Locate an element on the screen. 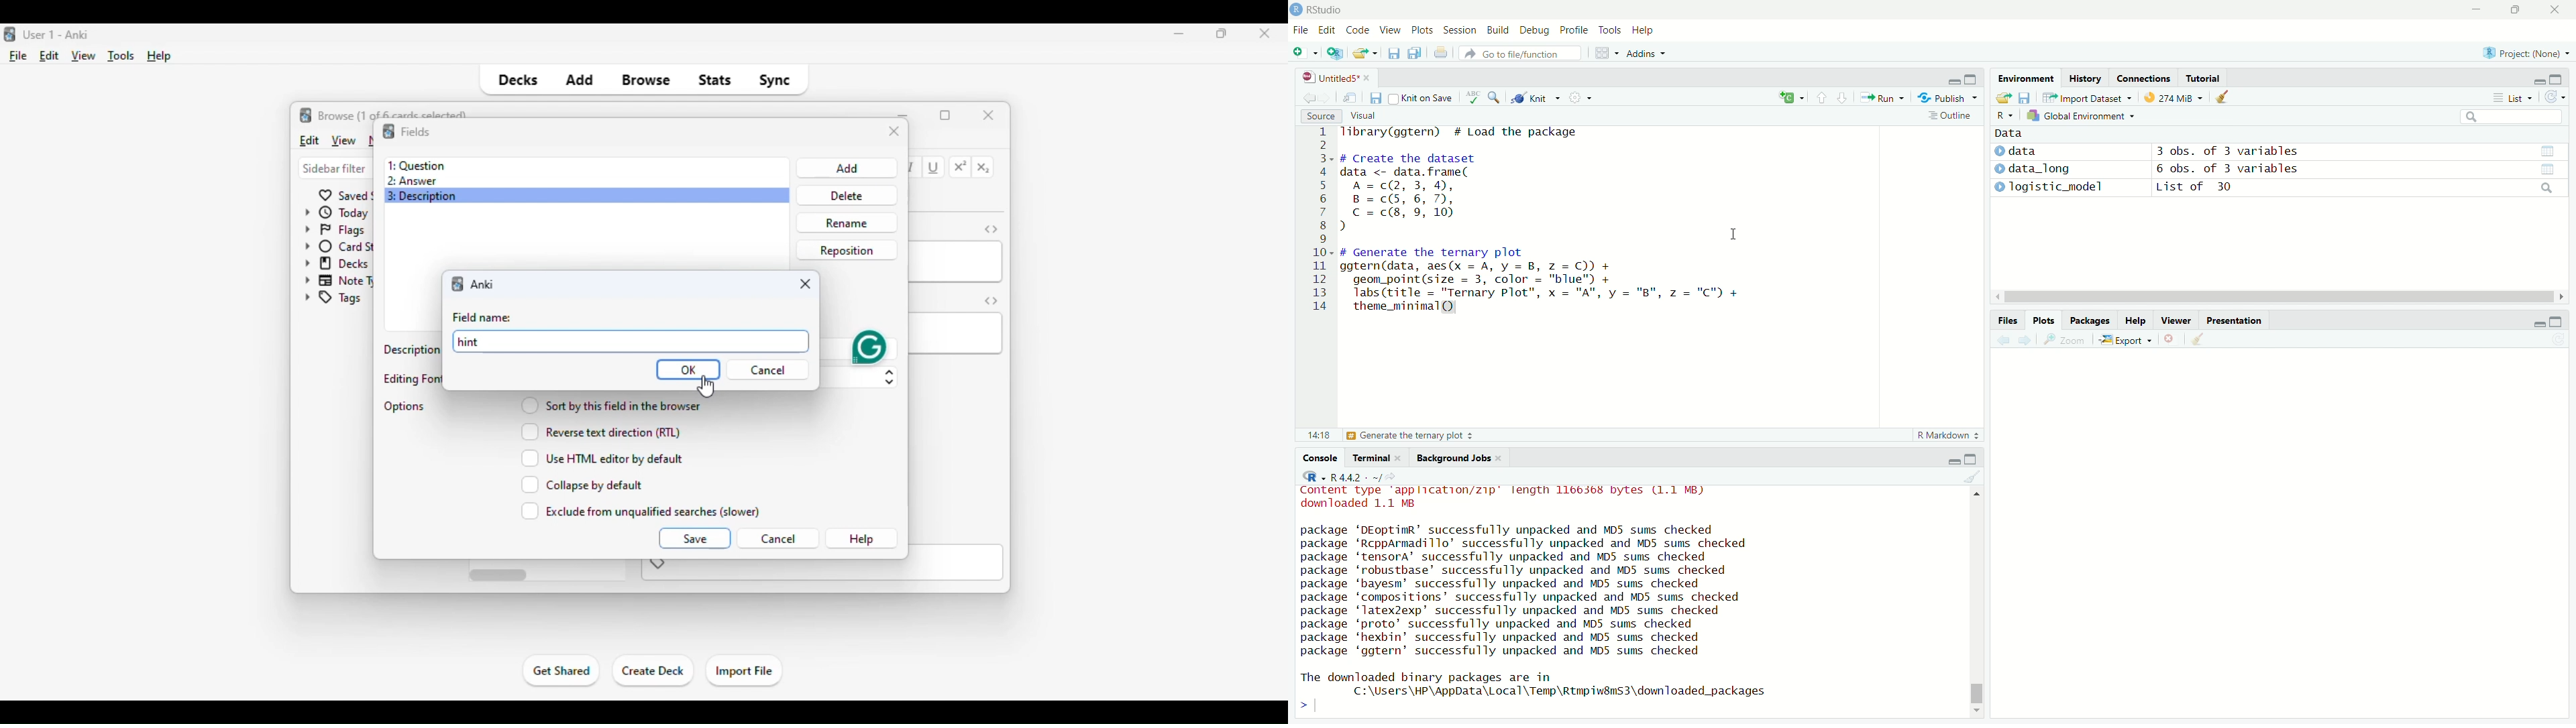  maximise is located at coordinates (2555, 322).